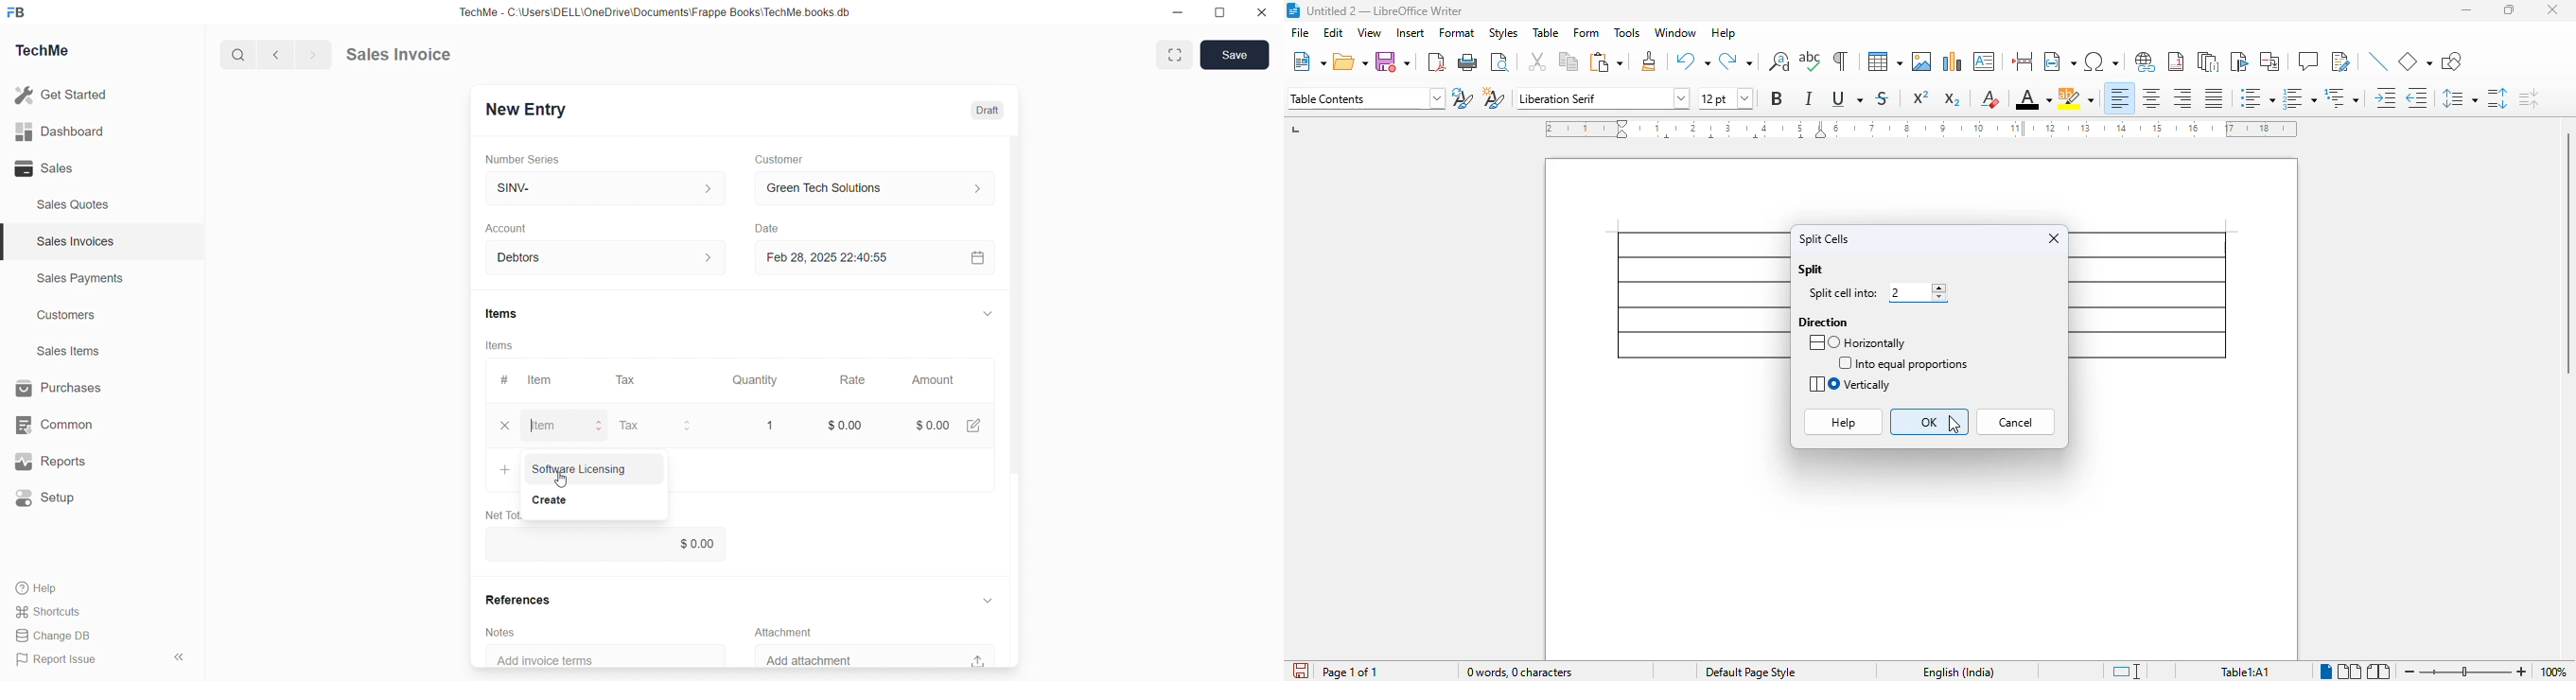 The height and width of the screenshot is (700, 2576). I want to click on enlarge, so click(1176, 56).